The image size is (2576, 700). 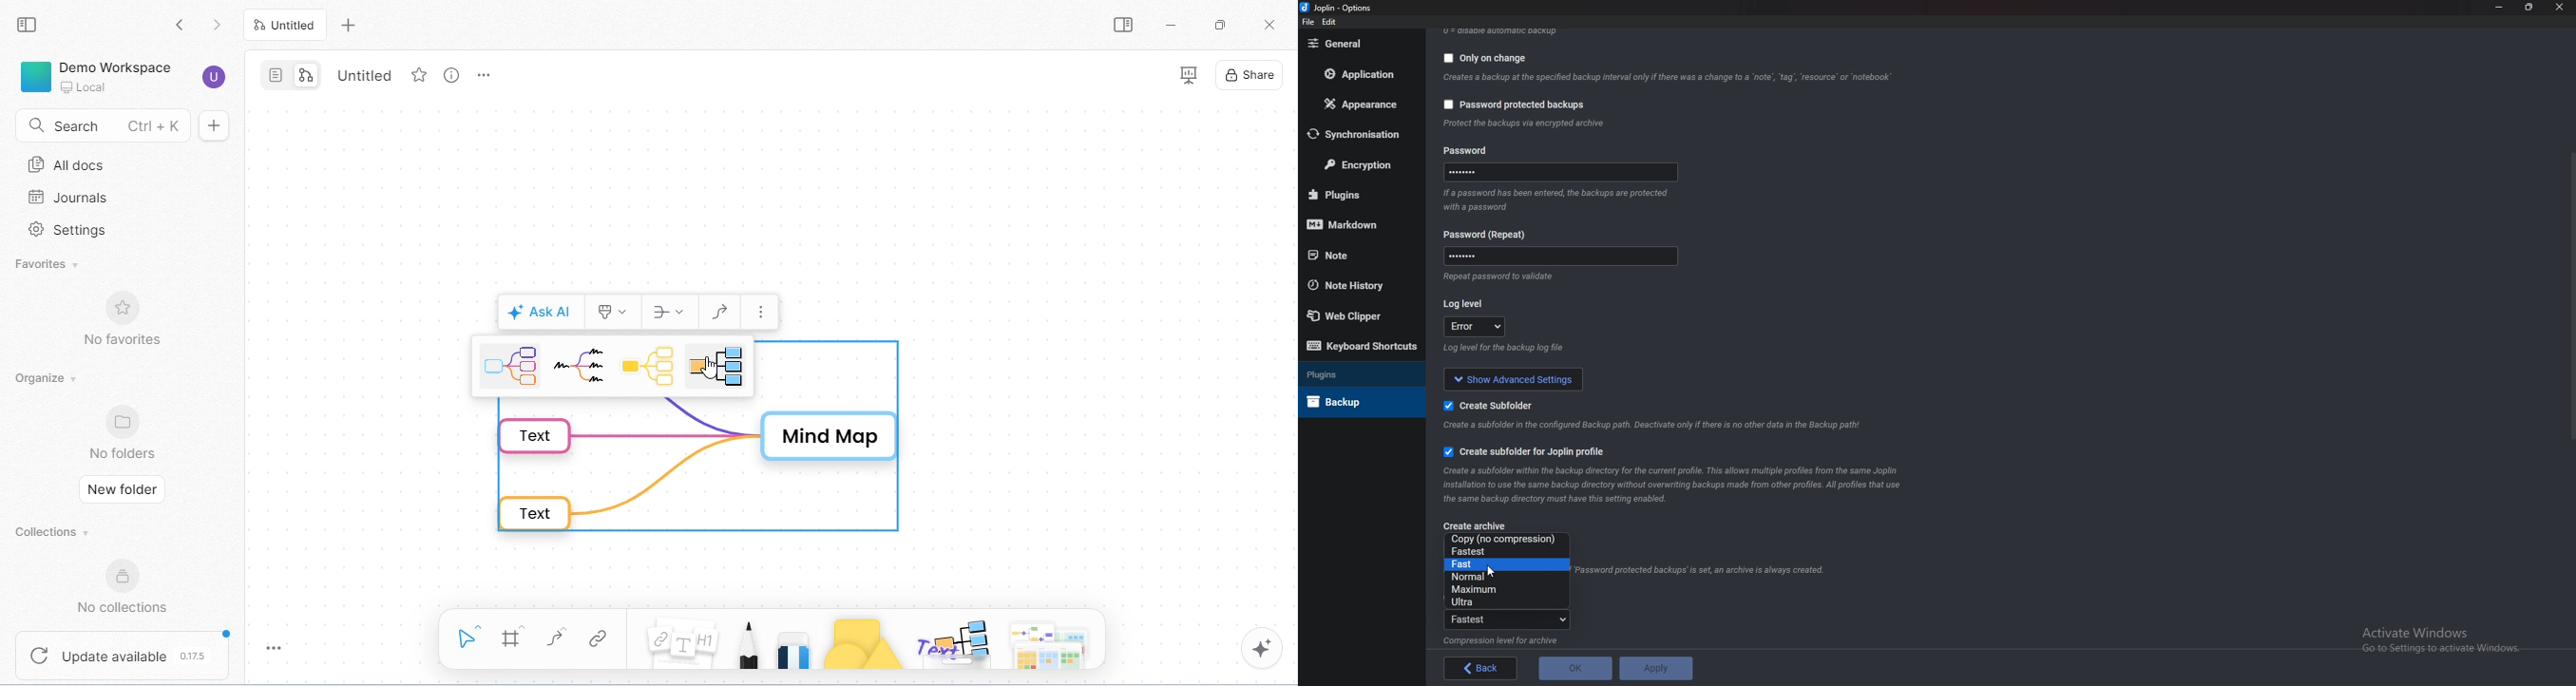 What do you see at coordinates (1330, 22) in the screenshot?
I see `edit` at bounding box center [1330, 22].